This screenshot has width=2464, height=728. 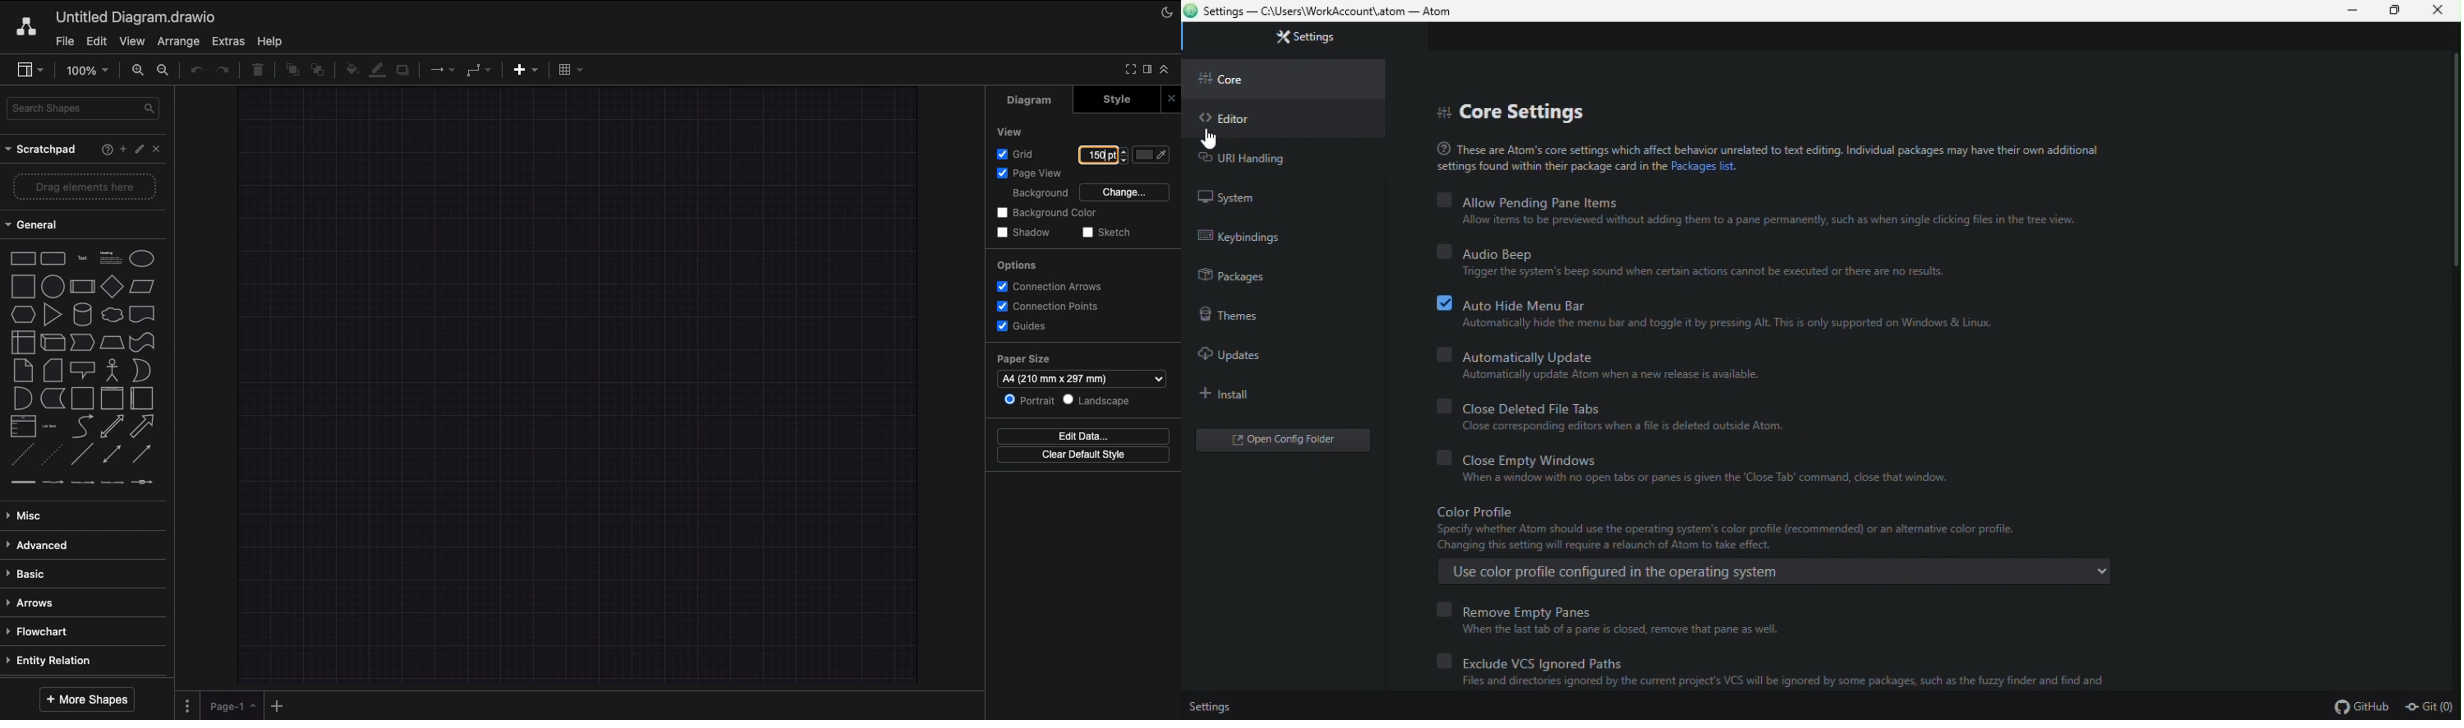 I want to click on updates, so click(x=1240, y=356).